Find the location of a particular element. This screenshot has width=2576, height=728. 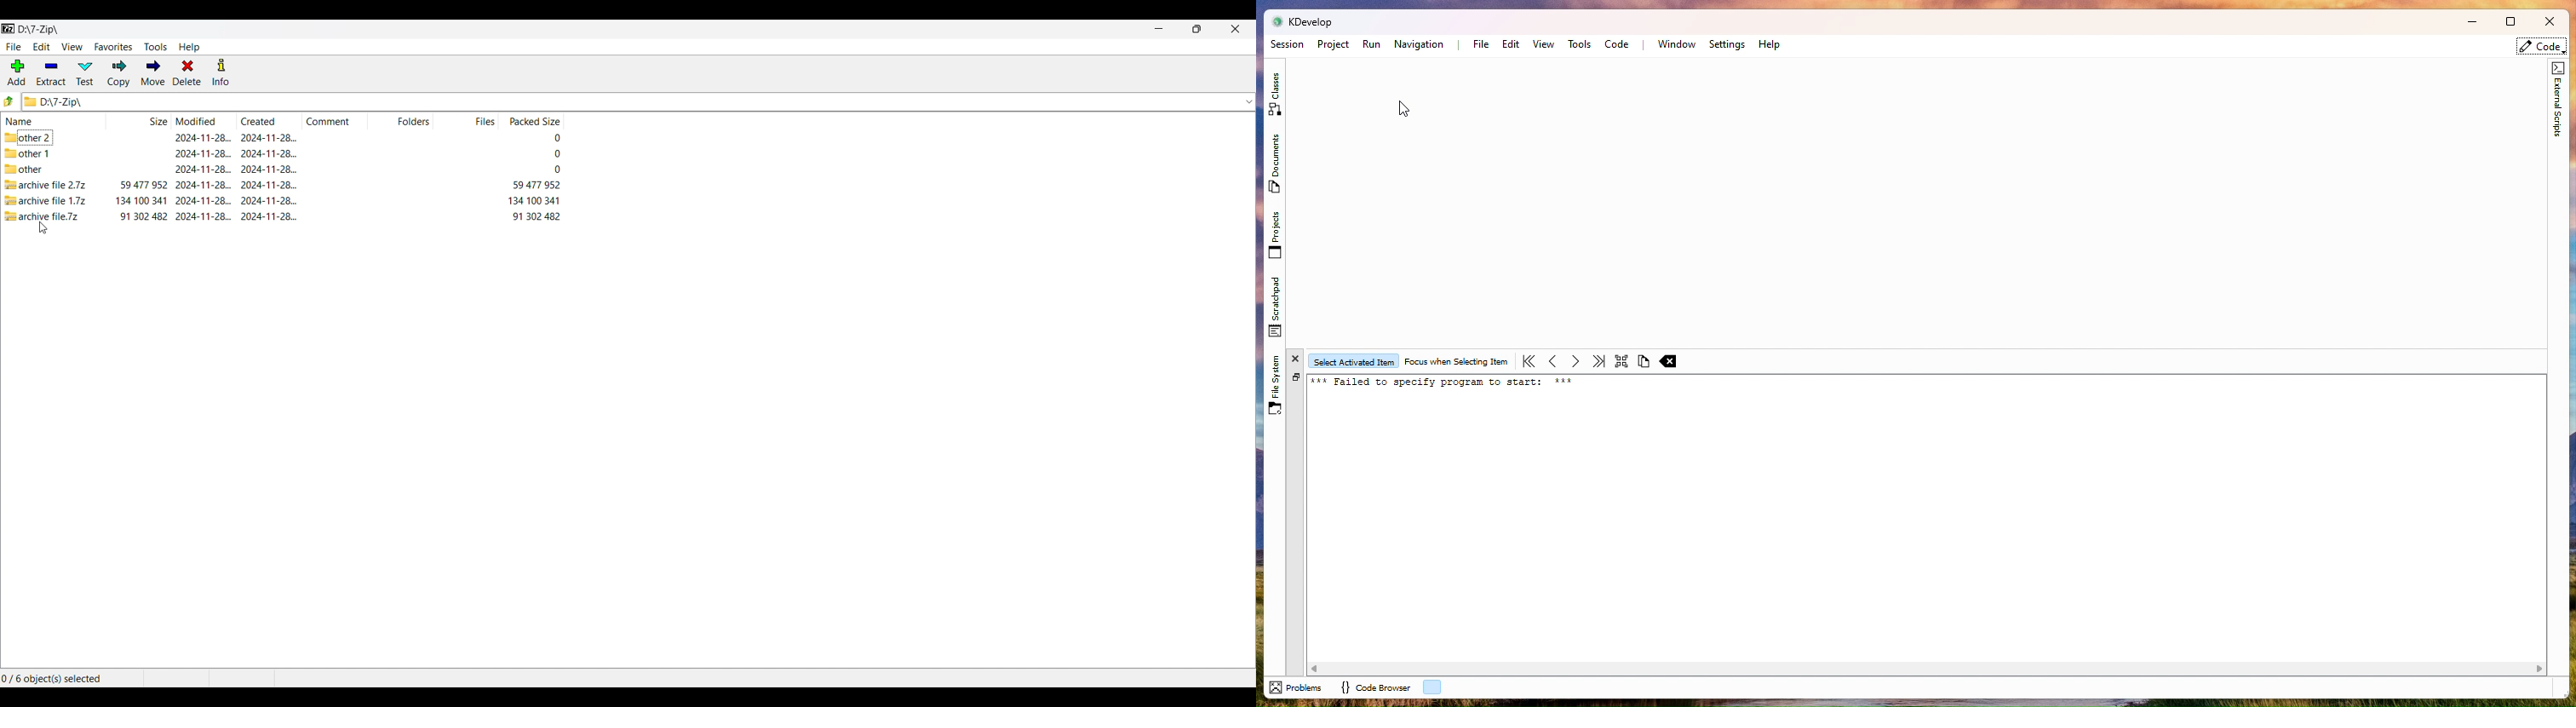

Logo and location of current folder changed is located at coordinates (630, 102).